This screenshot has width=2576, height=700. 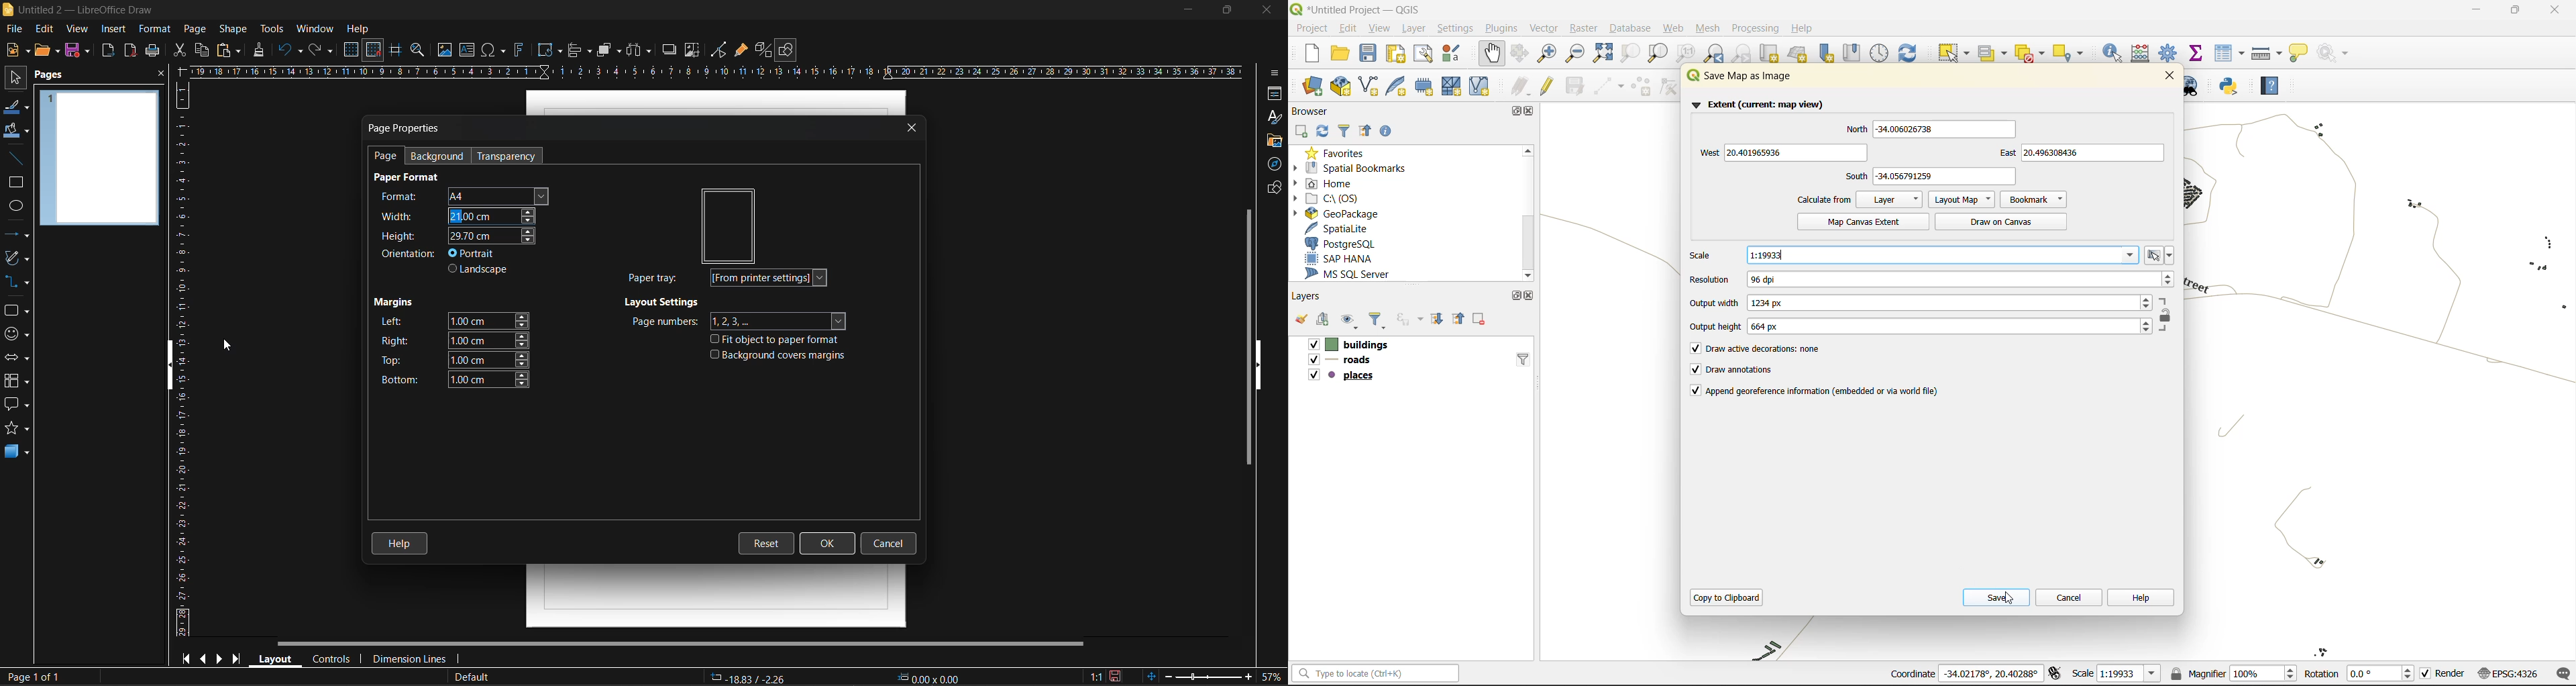 I want to click on help, so click(x=401, y=540).